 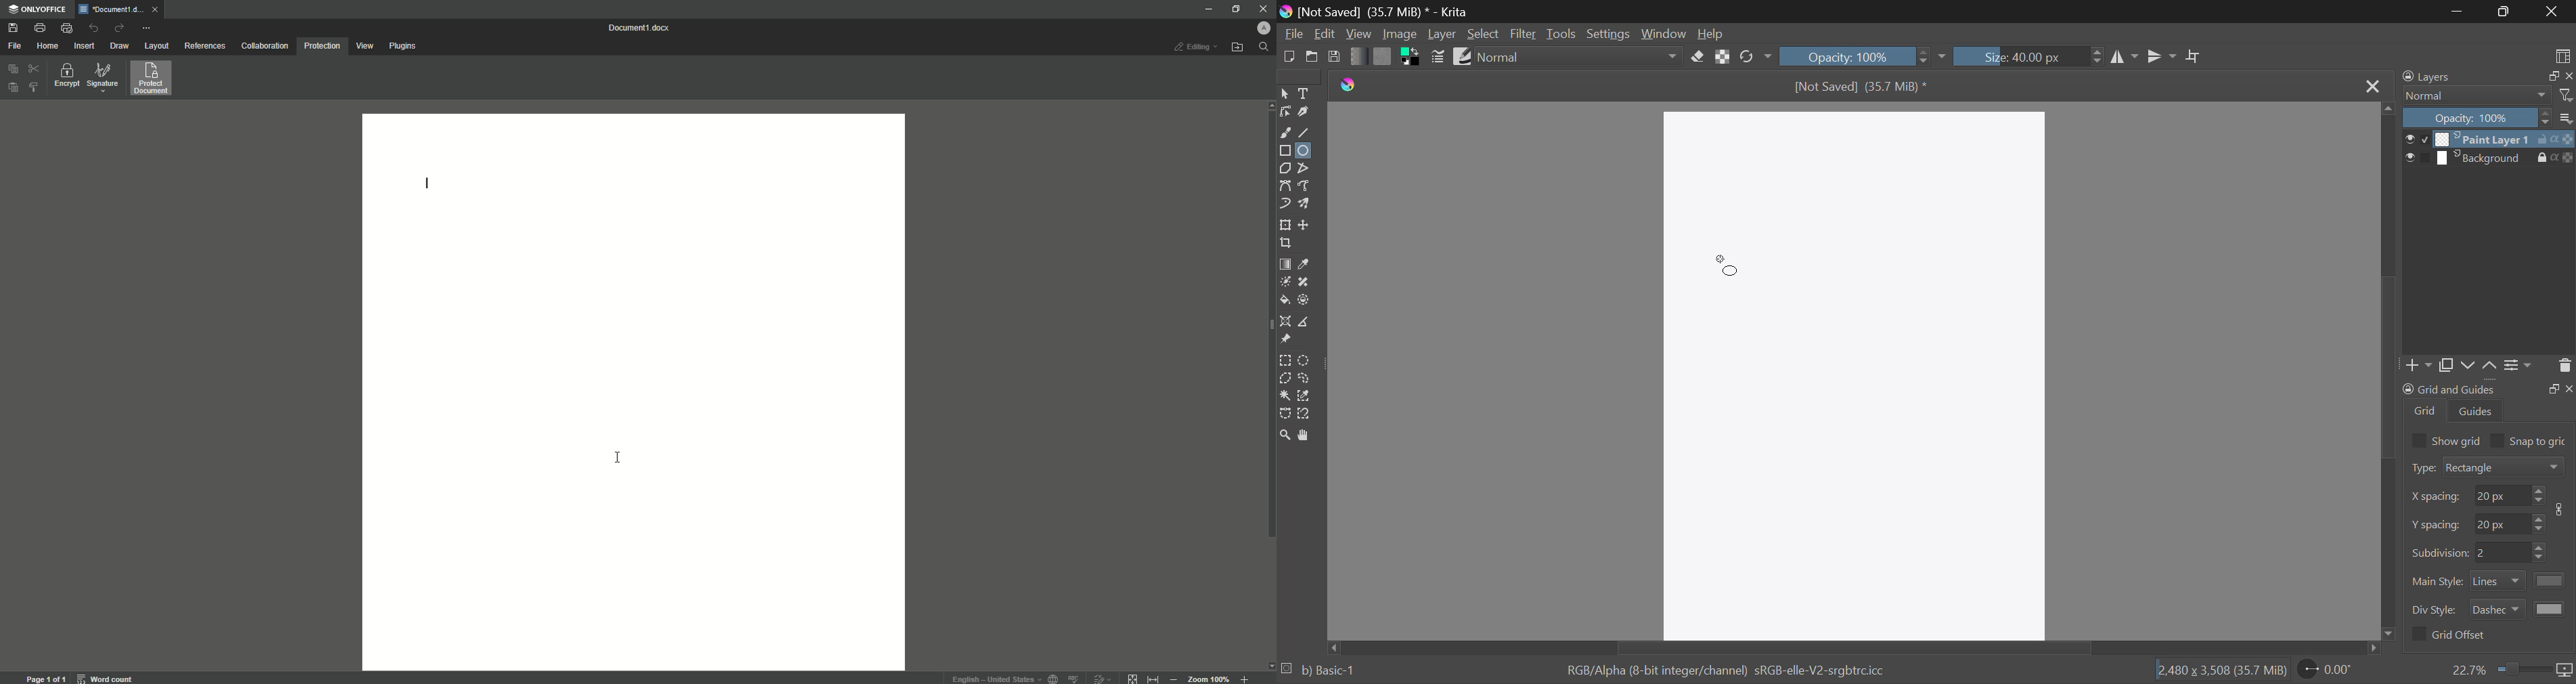 I want to click on Rectangular Selection, so click(x=1285, y=360).